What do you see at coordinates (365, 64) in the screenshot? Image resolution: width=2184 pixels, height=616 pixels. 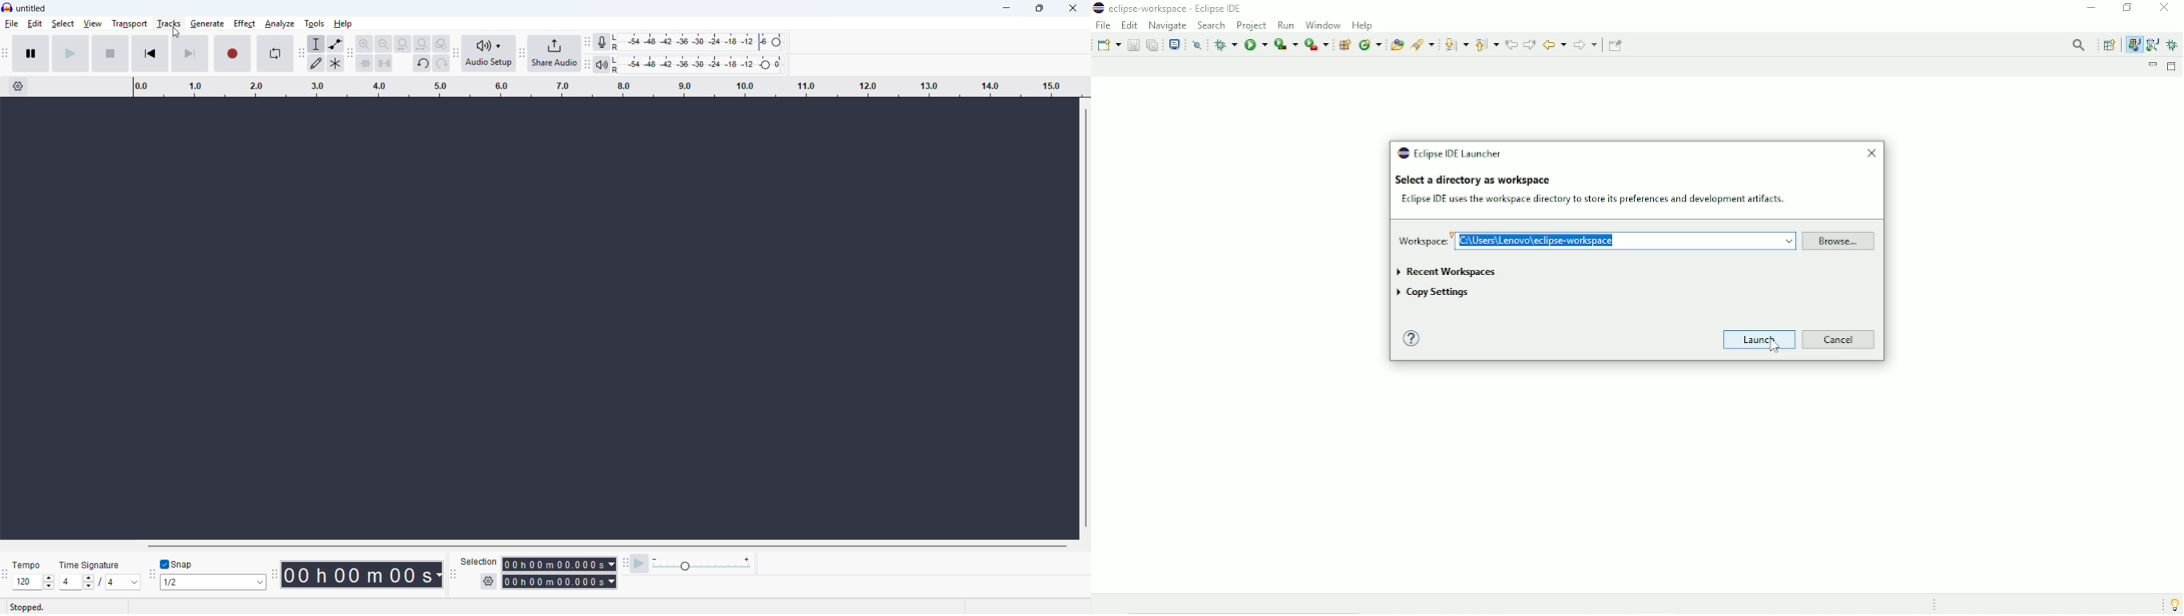 I see `Trim audio outside selection` at bounding box center [365, 64].